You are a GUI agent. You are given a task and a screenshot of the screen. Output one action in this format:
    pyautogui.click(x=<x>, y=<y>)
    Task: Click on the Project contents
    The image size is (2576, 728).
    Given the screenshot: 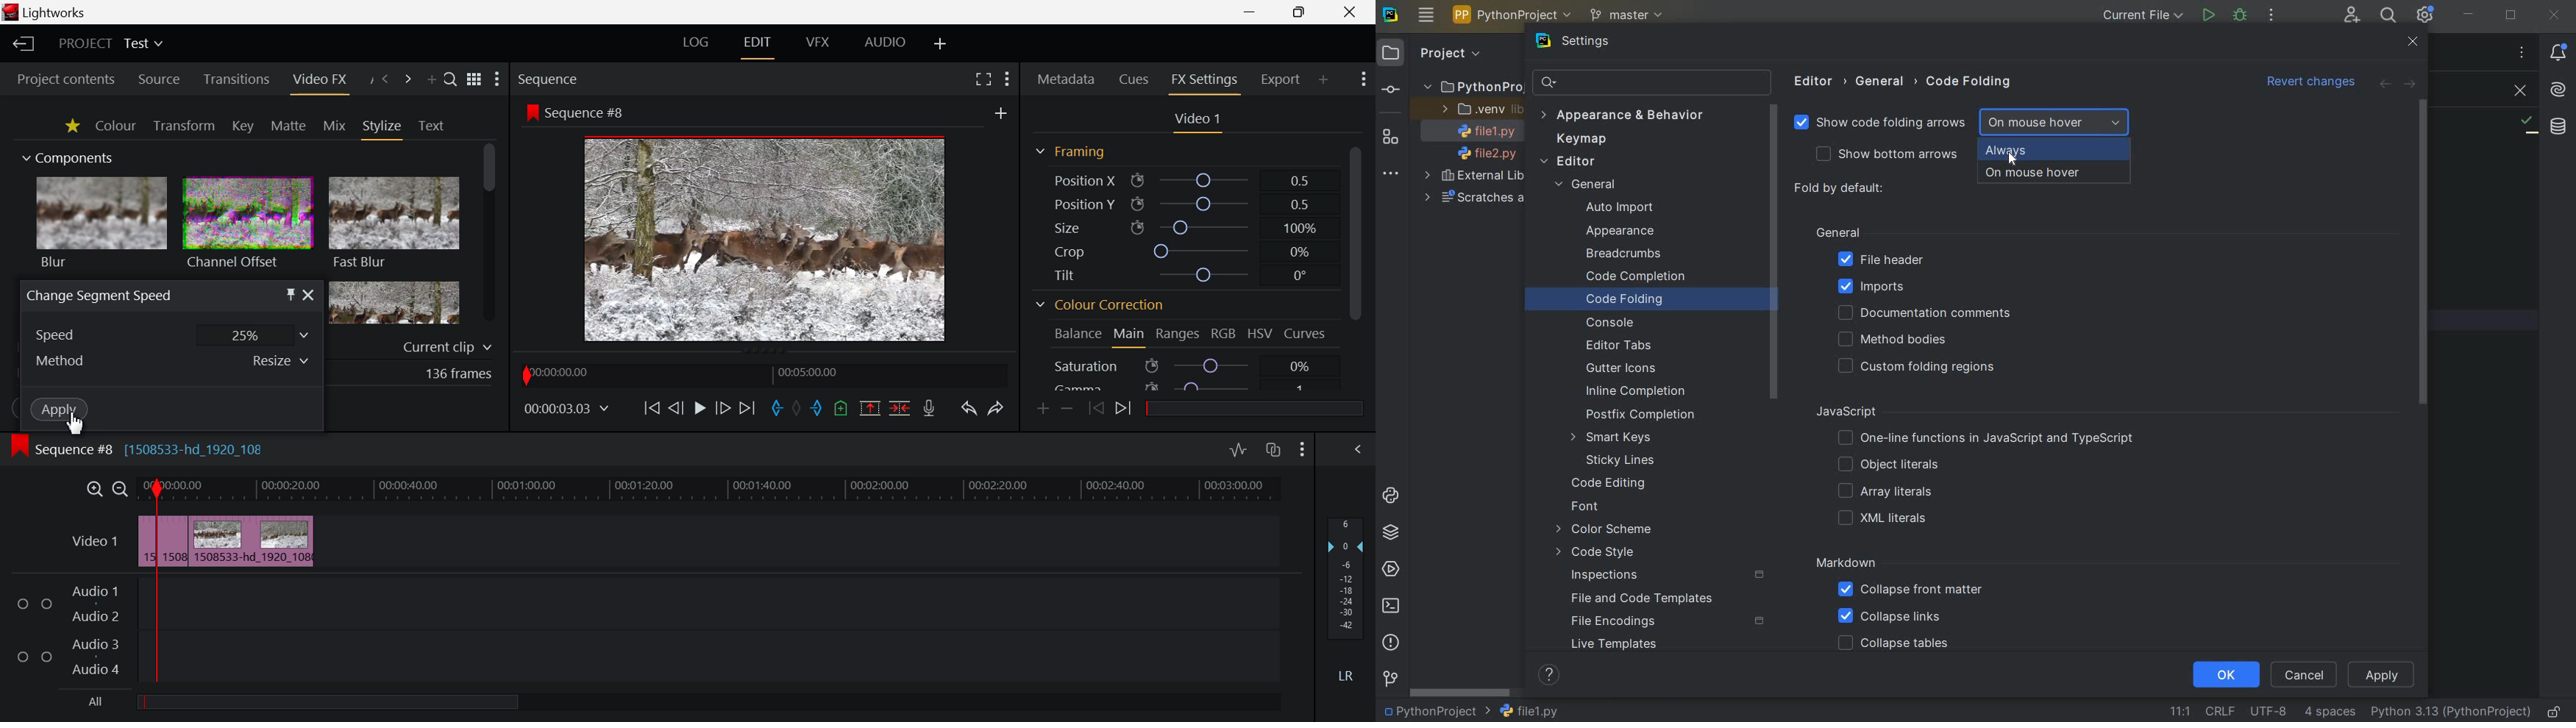 What is the action you would take?
    pyautogui.click(x=66, y=77)
    